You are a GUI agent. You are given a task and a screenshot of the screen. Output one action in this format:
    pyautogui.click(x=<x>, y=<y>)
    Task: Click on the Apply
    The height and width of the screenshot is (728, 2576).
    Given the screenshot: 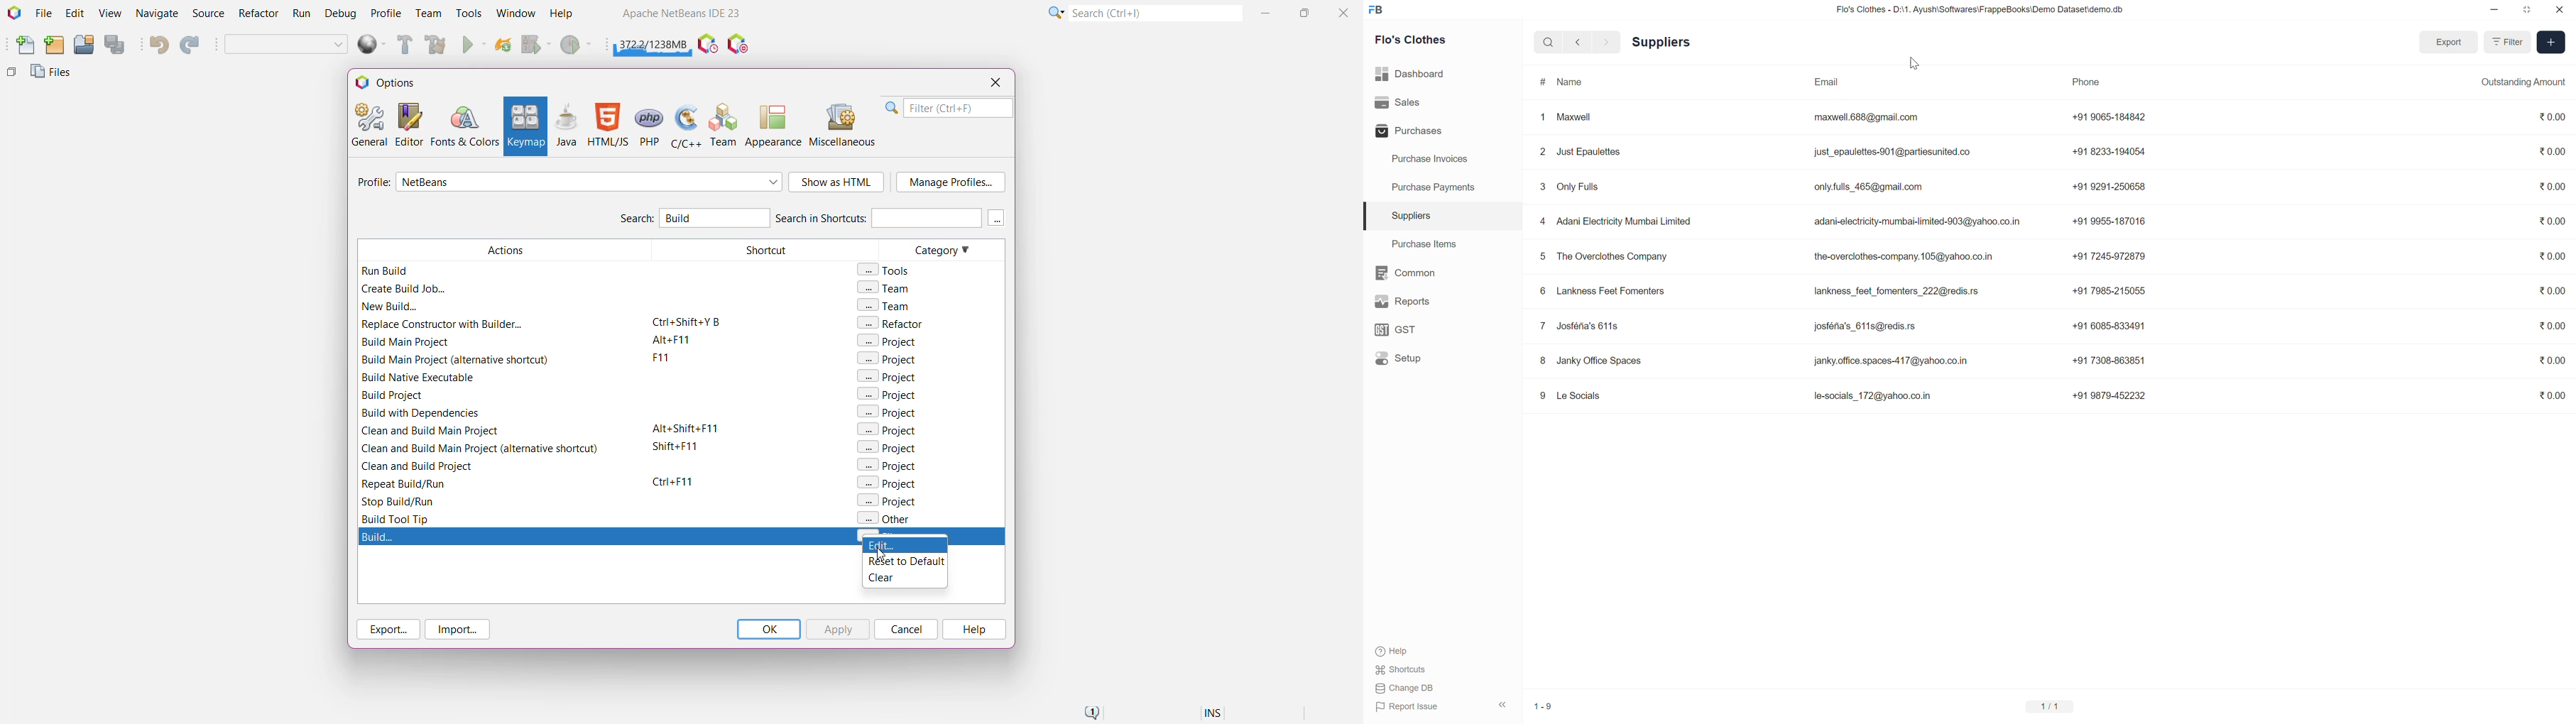 What is the action you would take?
    pyautogui.click(x=837, y=629)
    